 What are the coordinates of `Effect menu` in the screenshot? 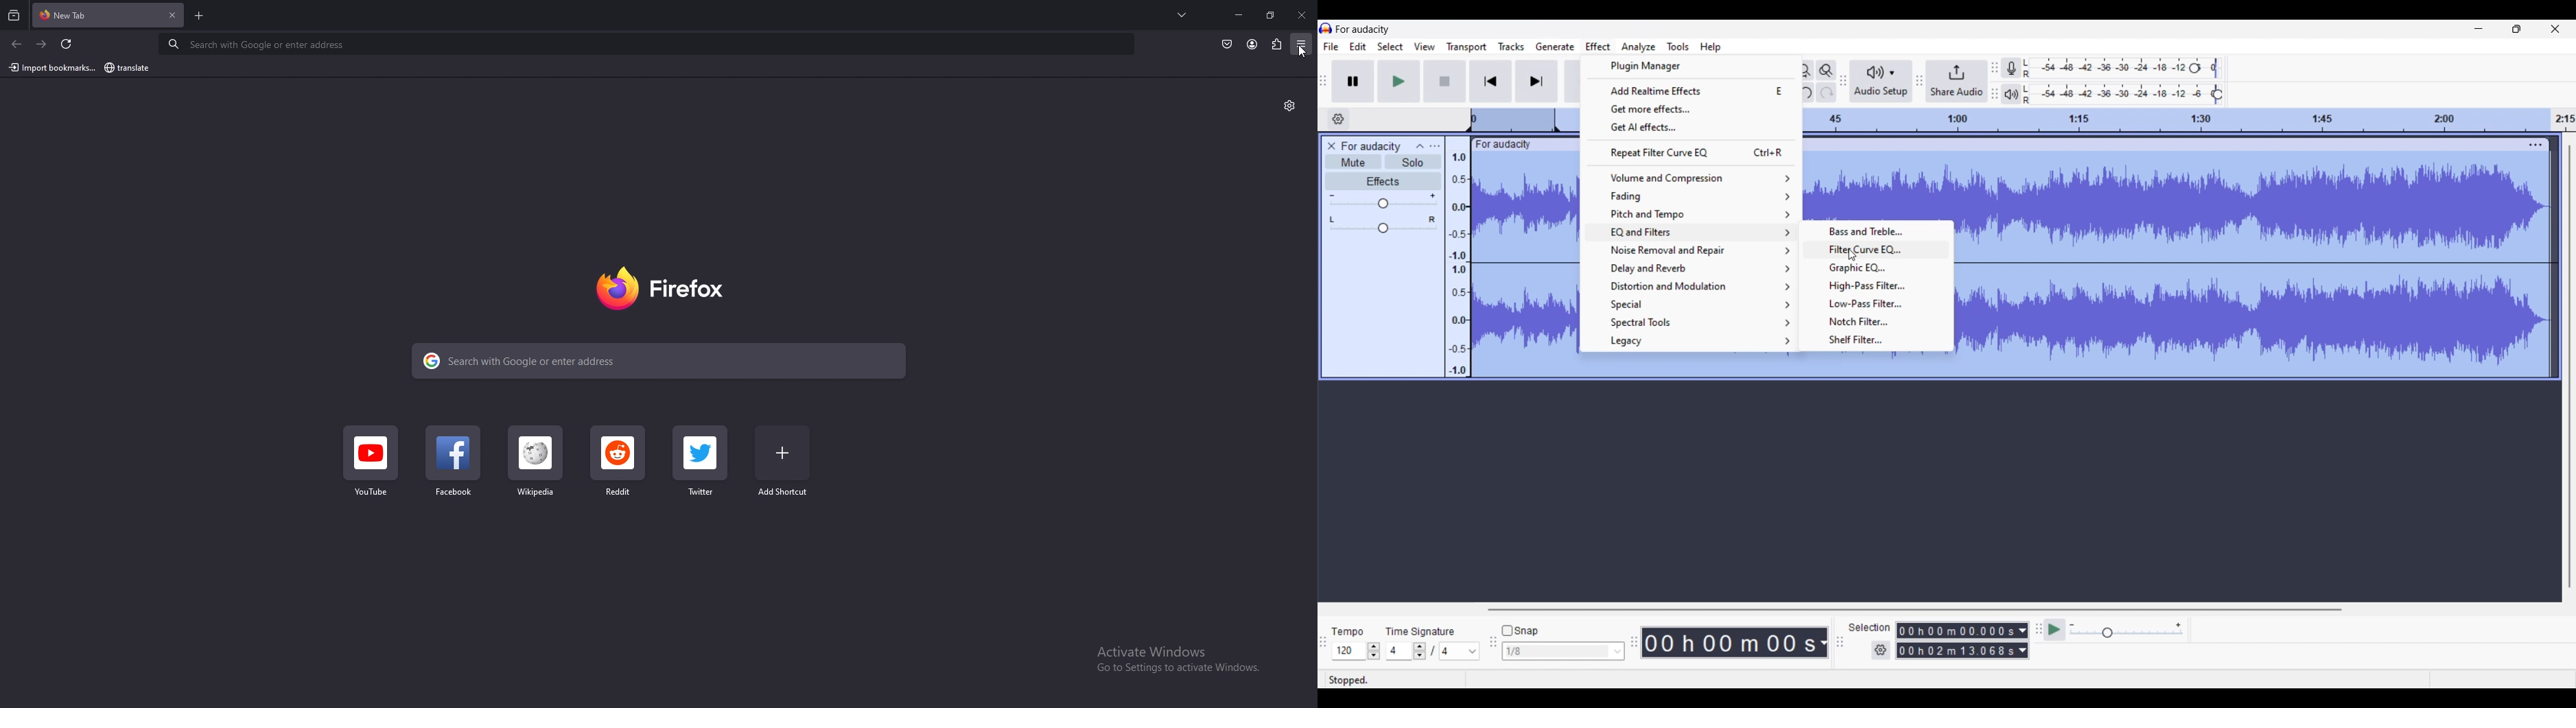 It's located at (1598, 45).